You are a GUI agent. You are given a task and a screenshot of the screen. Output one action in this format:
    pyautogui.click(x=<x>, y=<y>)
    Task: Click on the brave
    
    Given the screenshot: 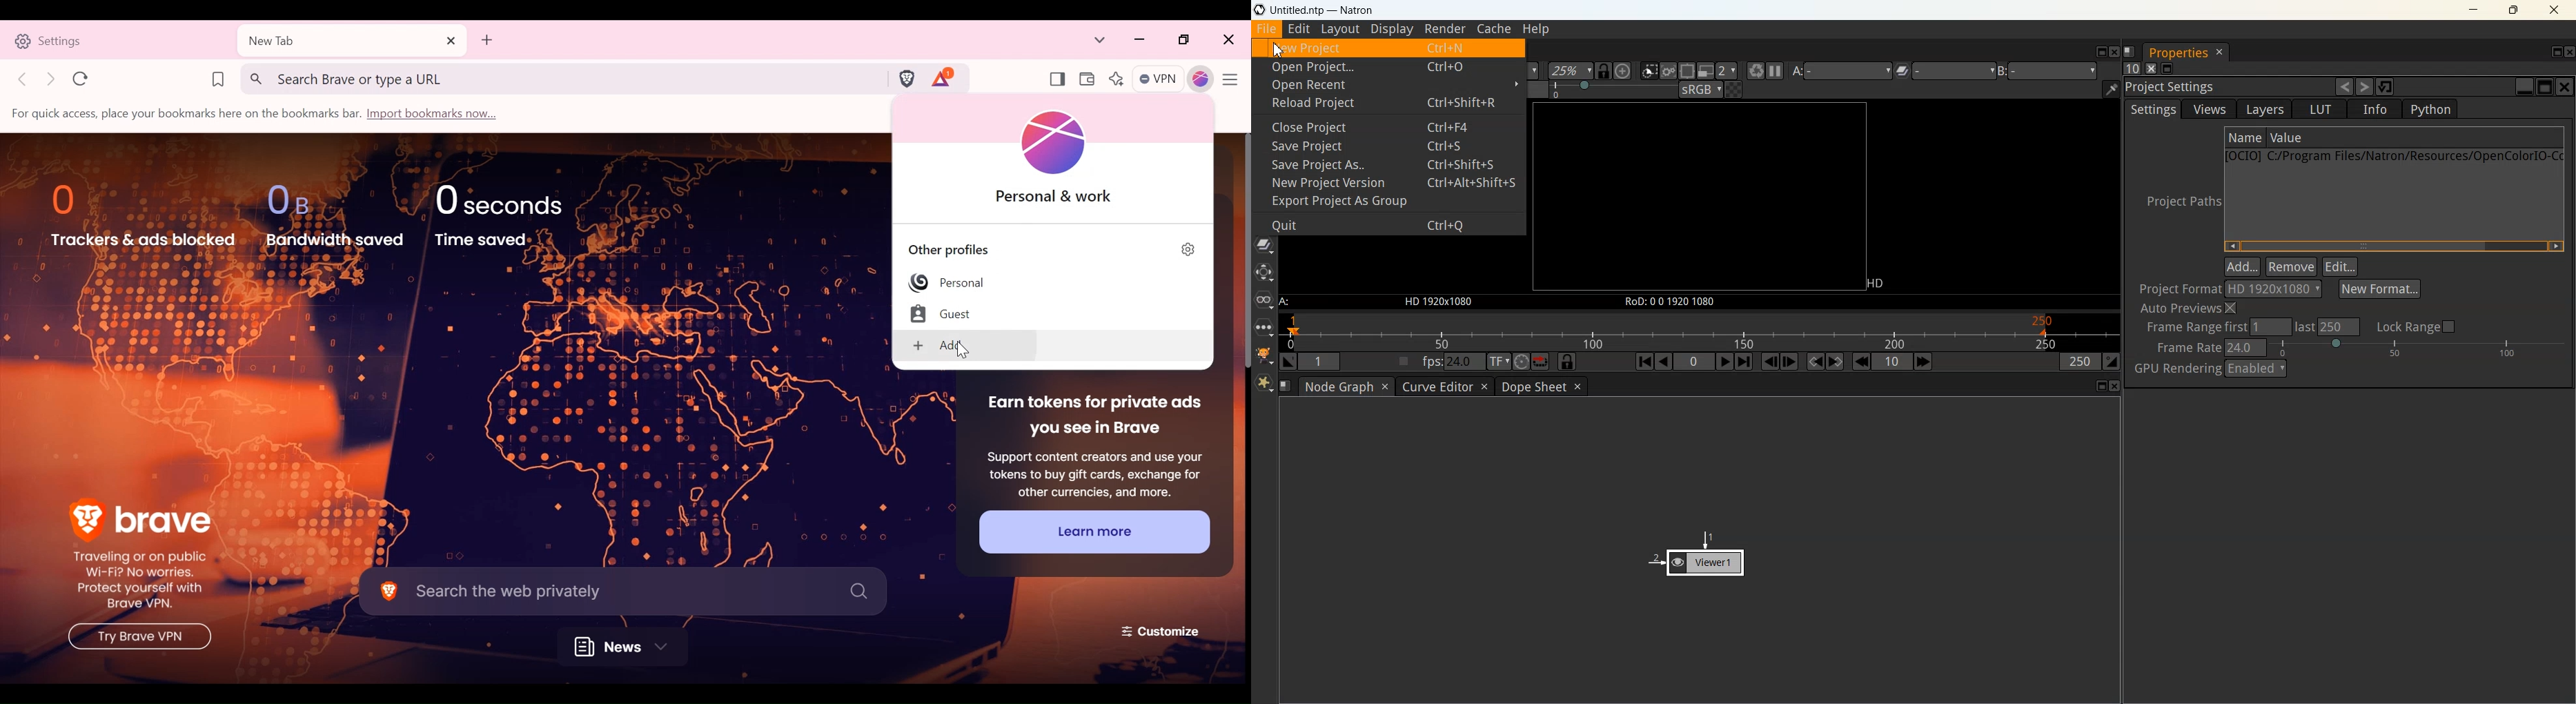 What is the action you would take?
    pyautogui.click(x=142, y=516)
    